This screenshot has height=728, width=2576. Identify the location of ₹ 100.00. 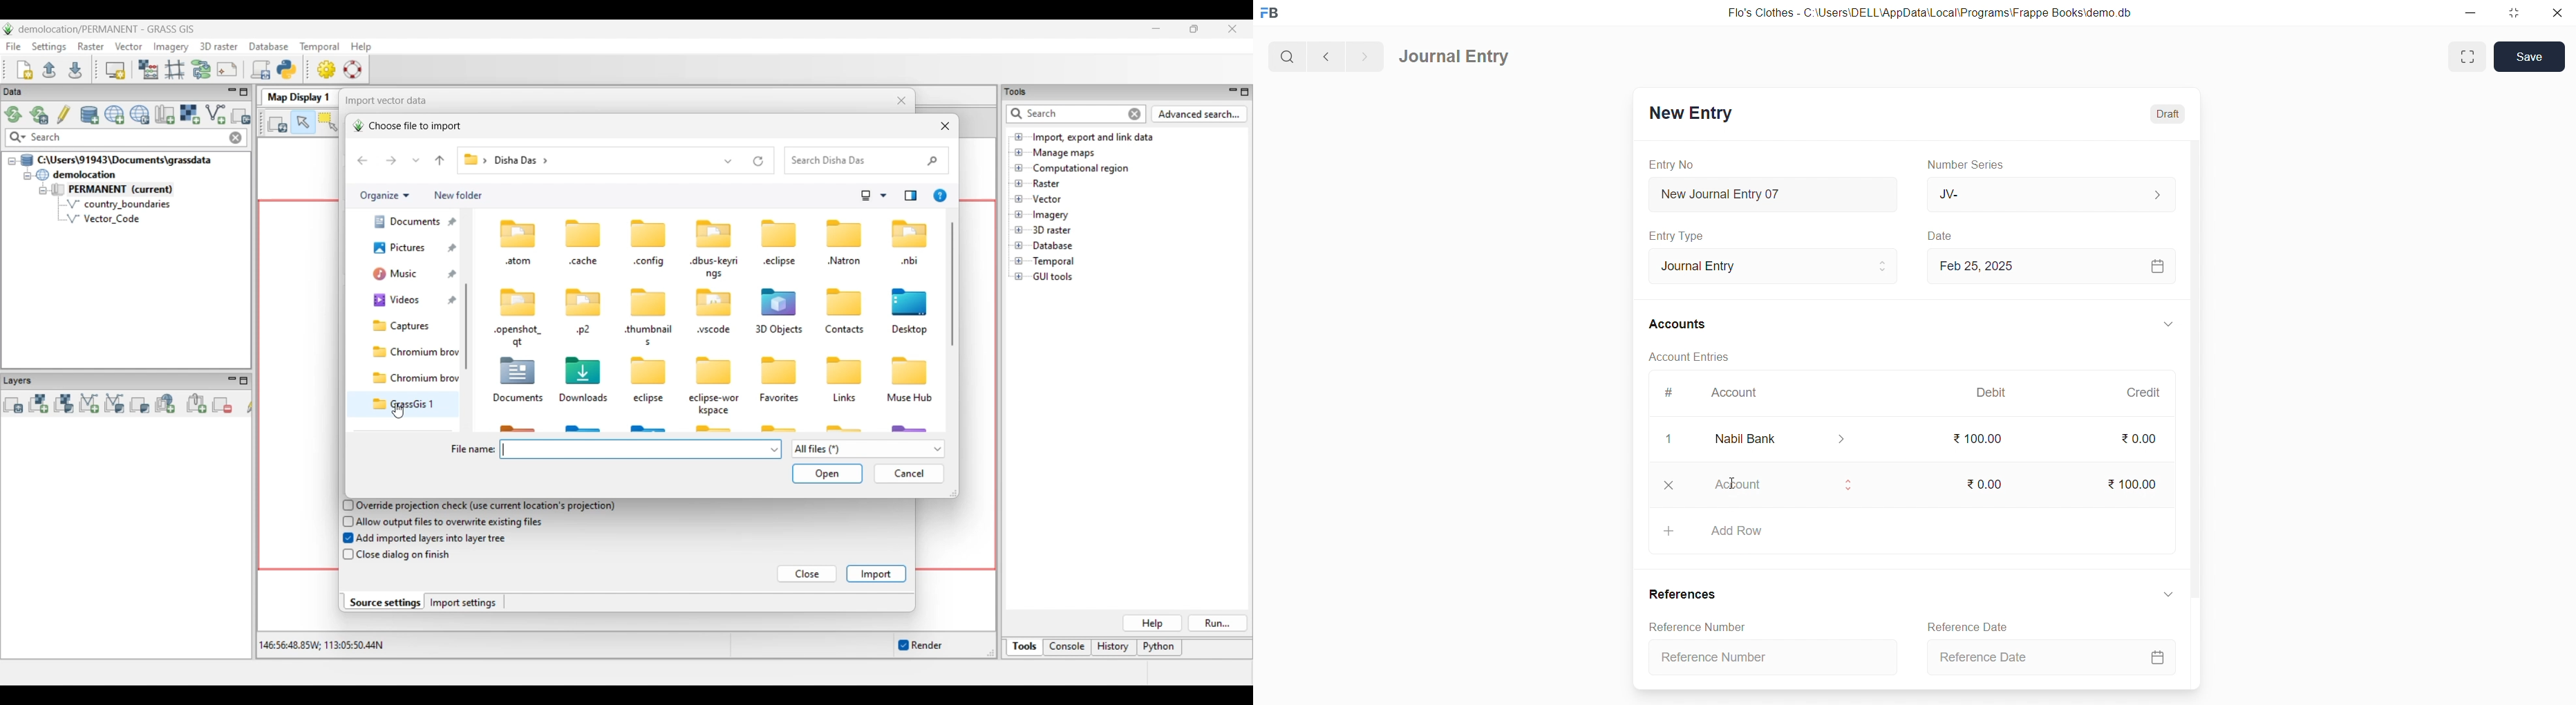
(2137, 484).